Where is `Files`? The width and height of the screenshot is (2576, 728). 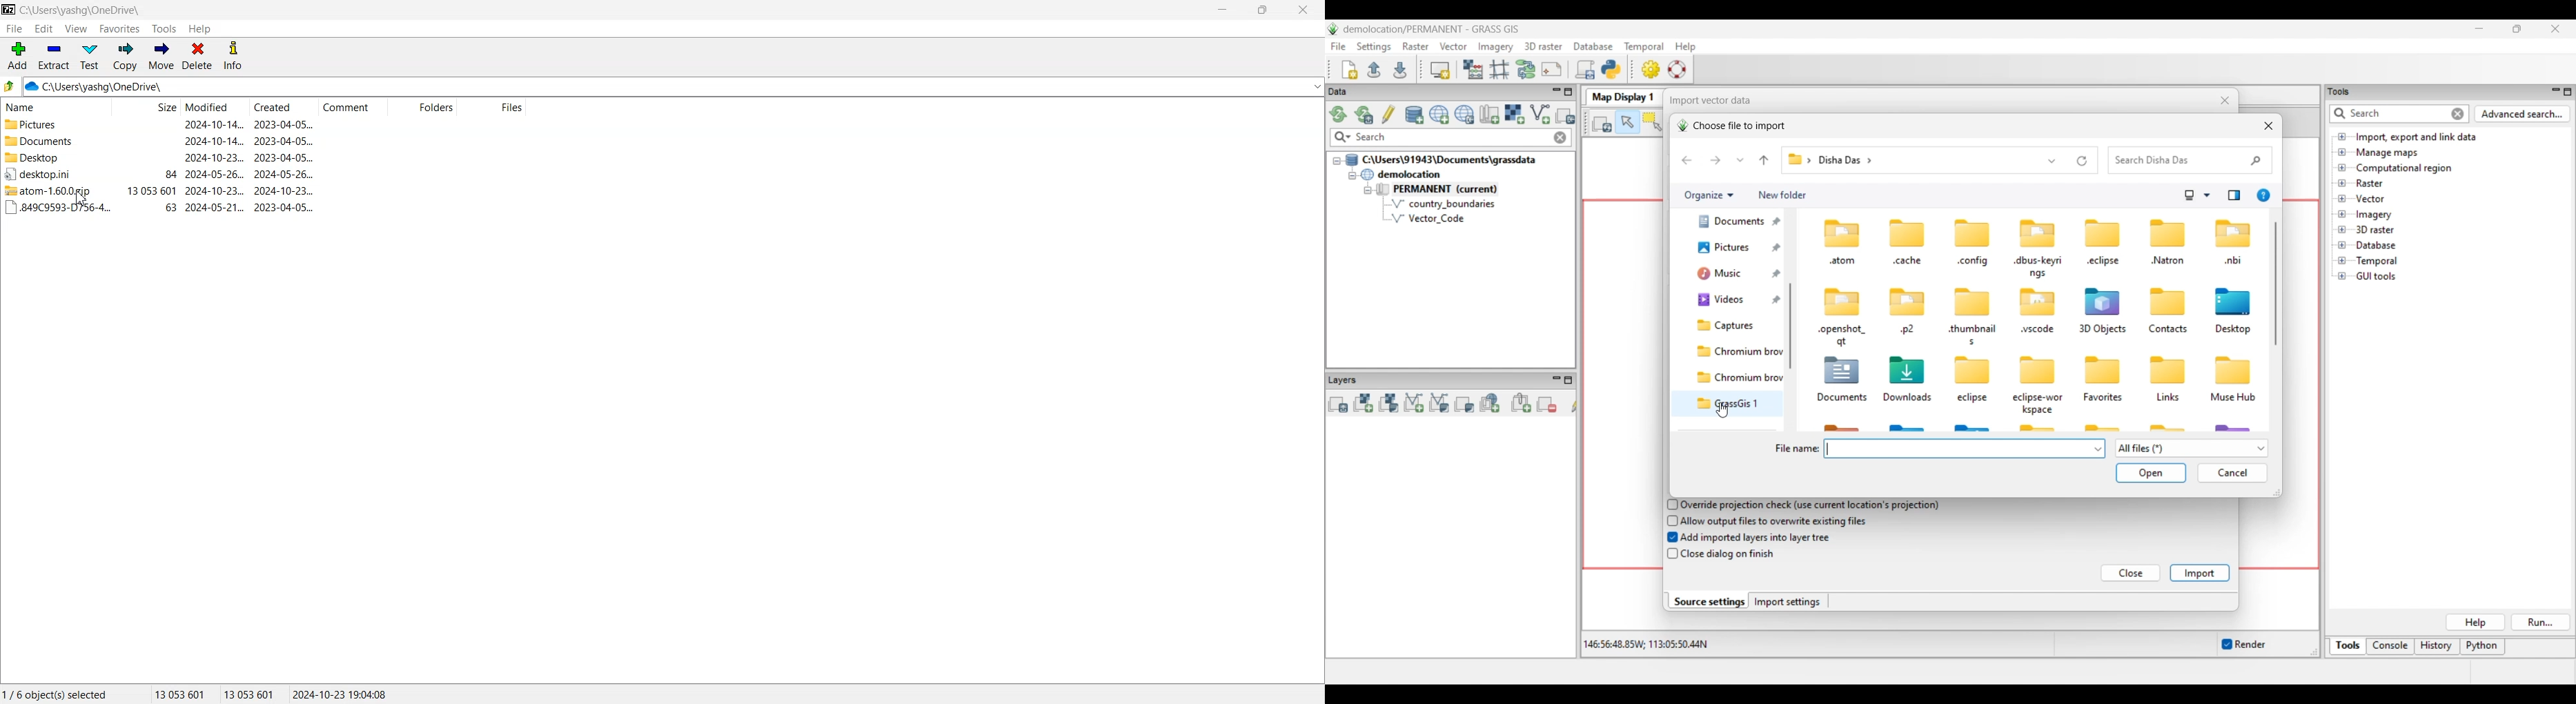
Files is located at coordinates (493, 108).